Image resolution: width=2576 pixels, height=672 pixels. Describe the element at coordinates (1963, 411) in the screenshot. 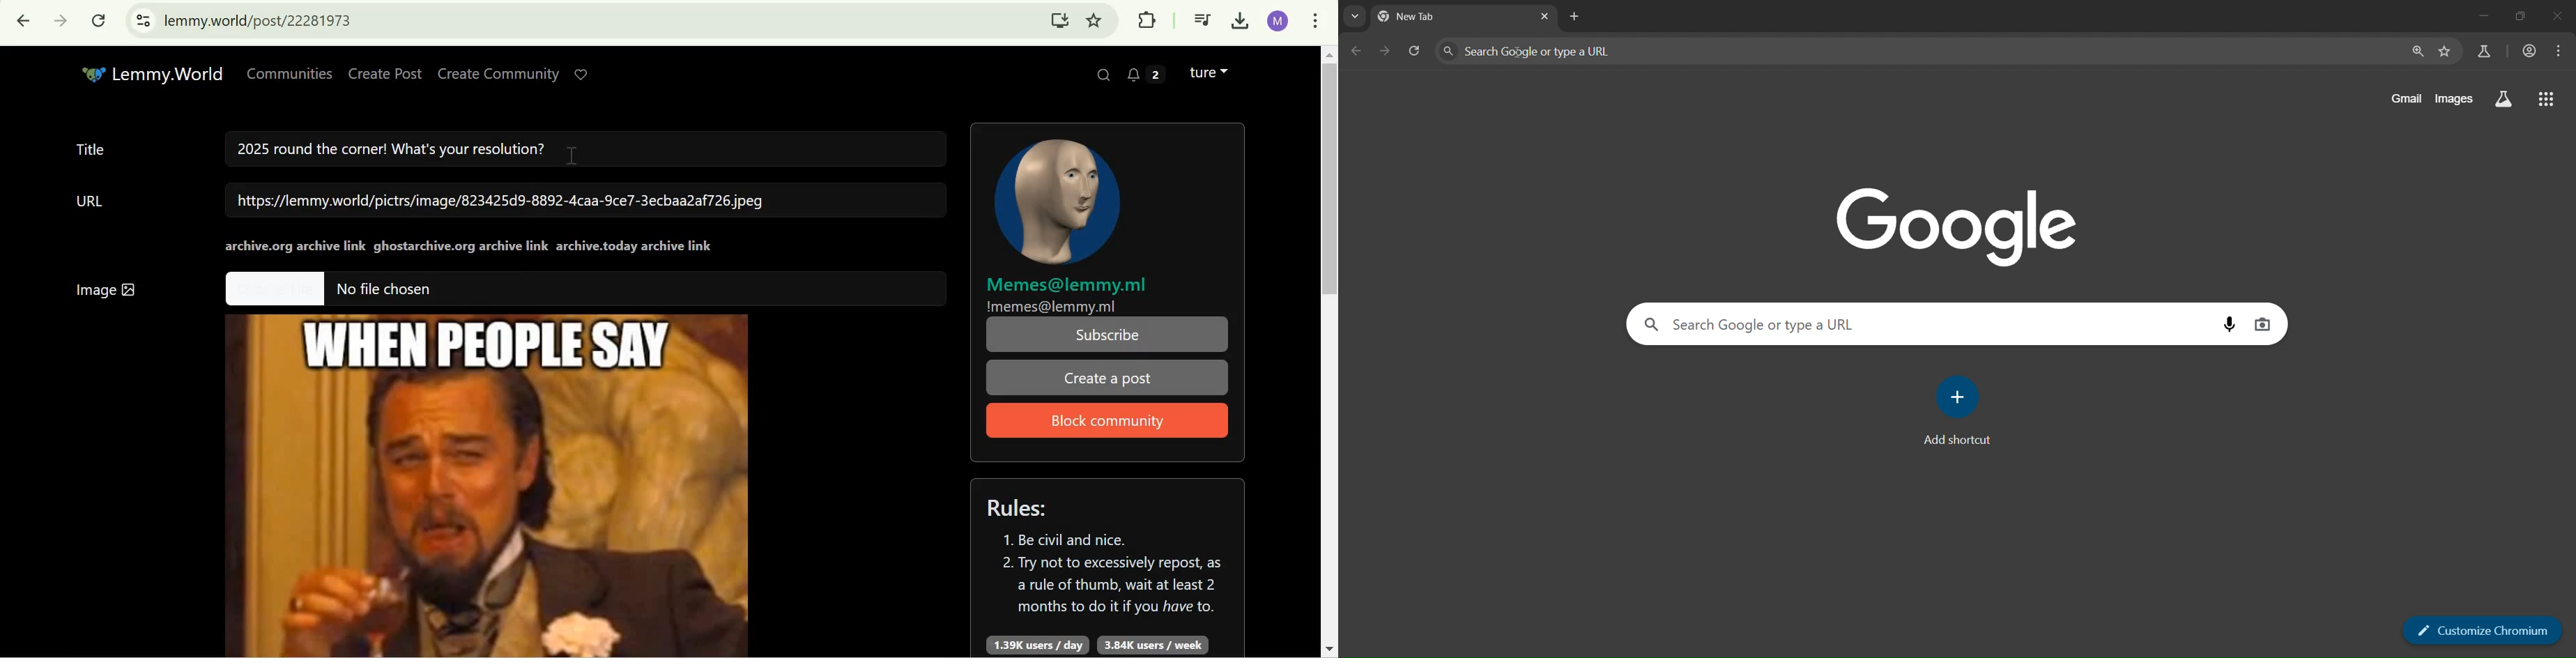

I see `add shortcut` at that location.